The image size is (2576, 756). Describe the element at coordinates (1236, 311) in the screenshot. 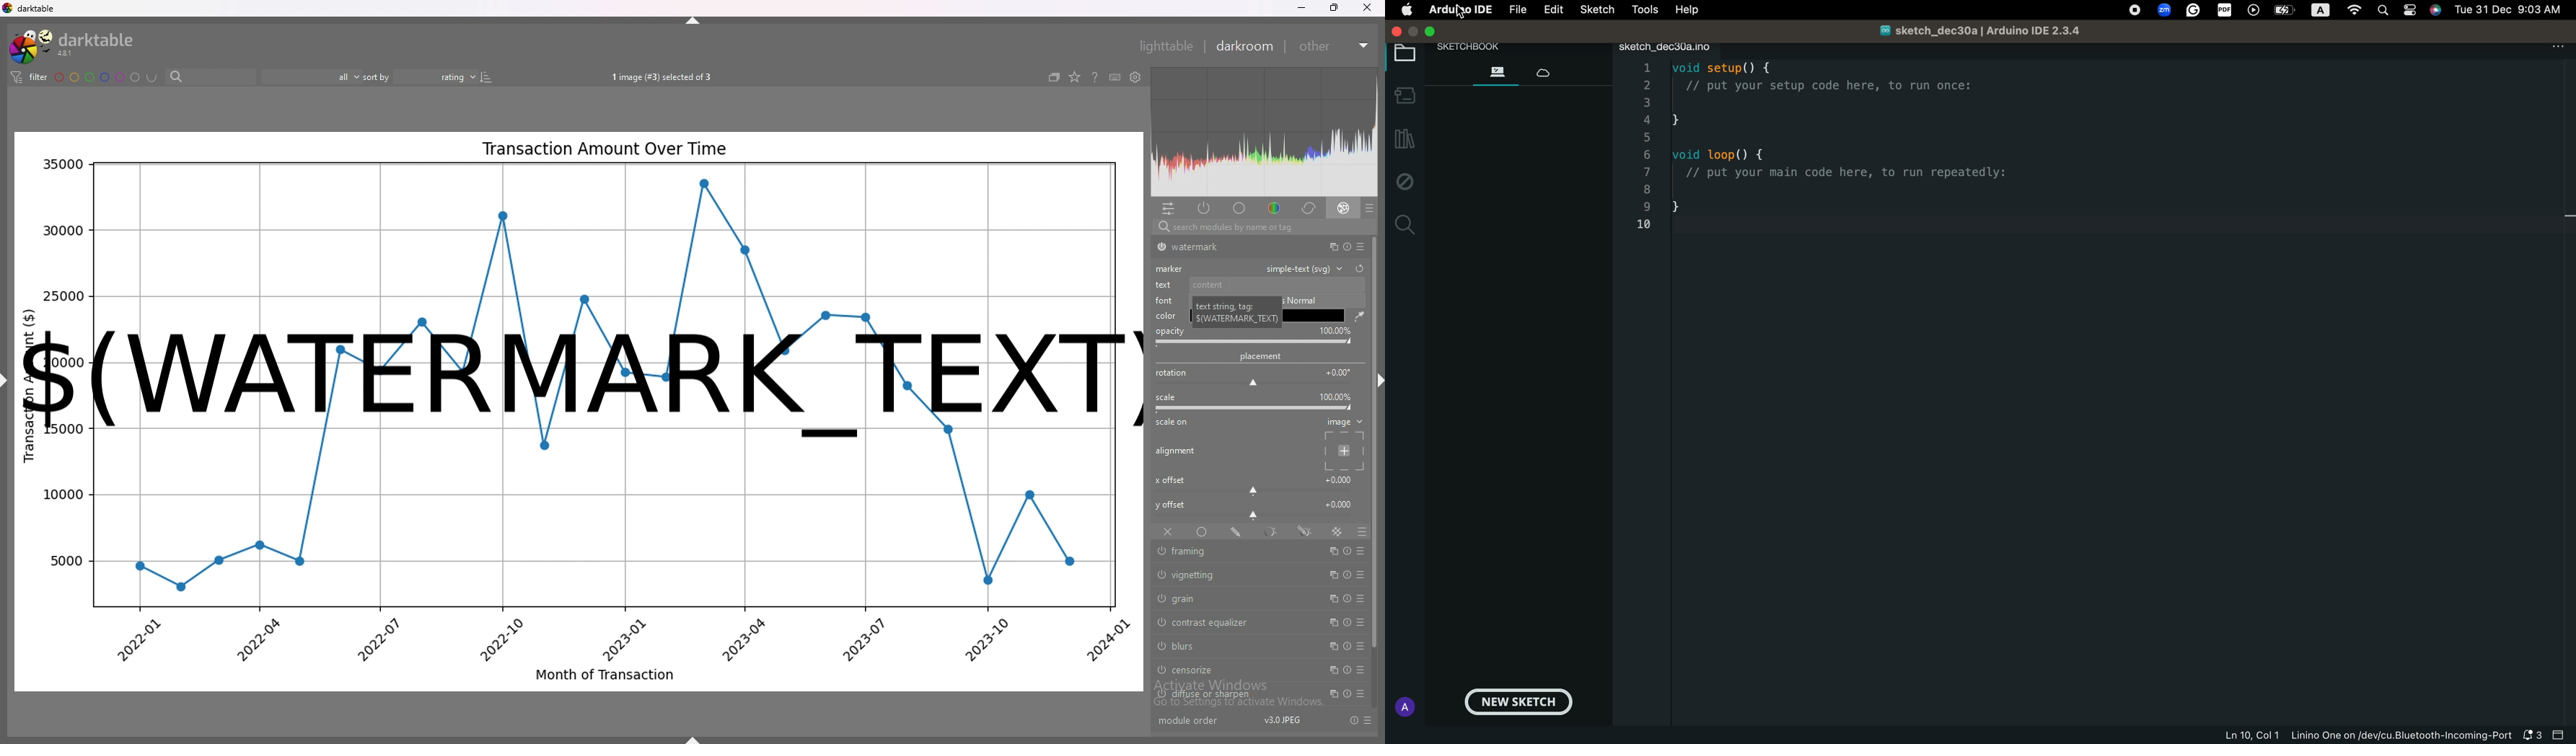

I see `description box` at that location.